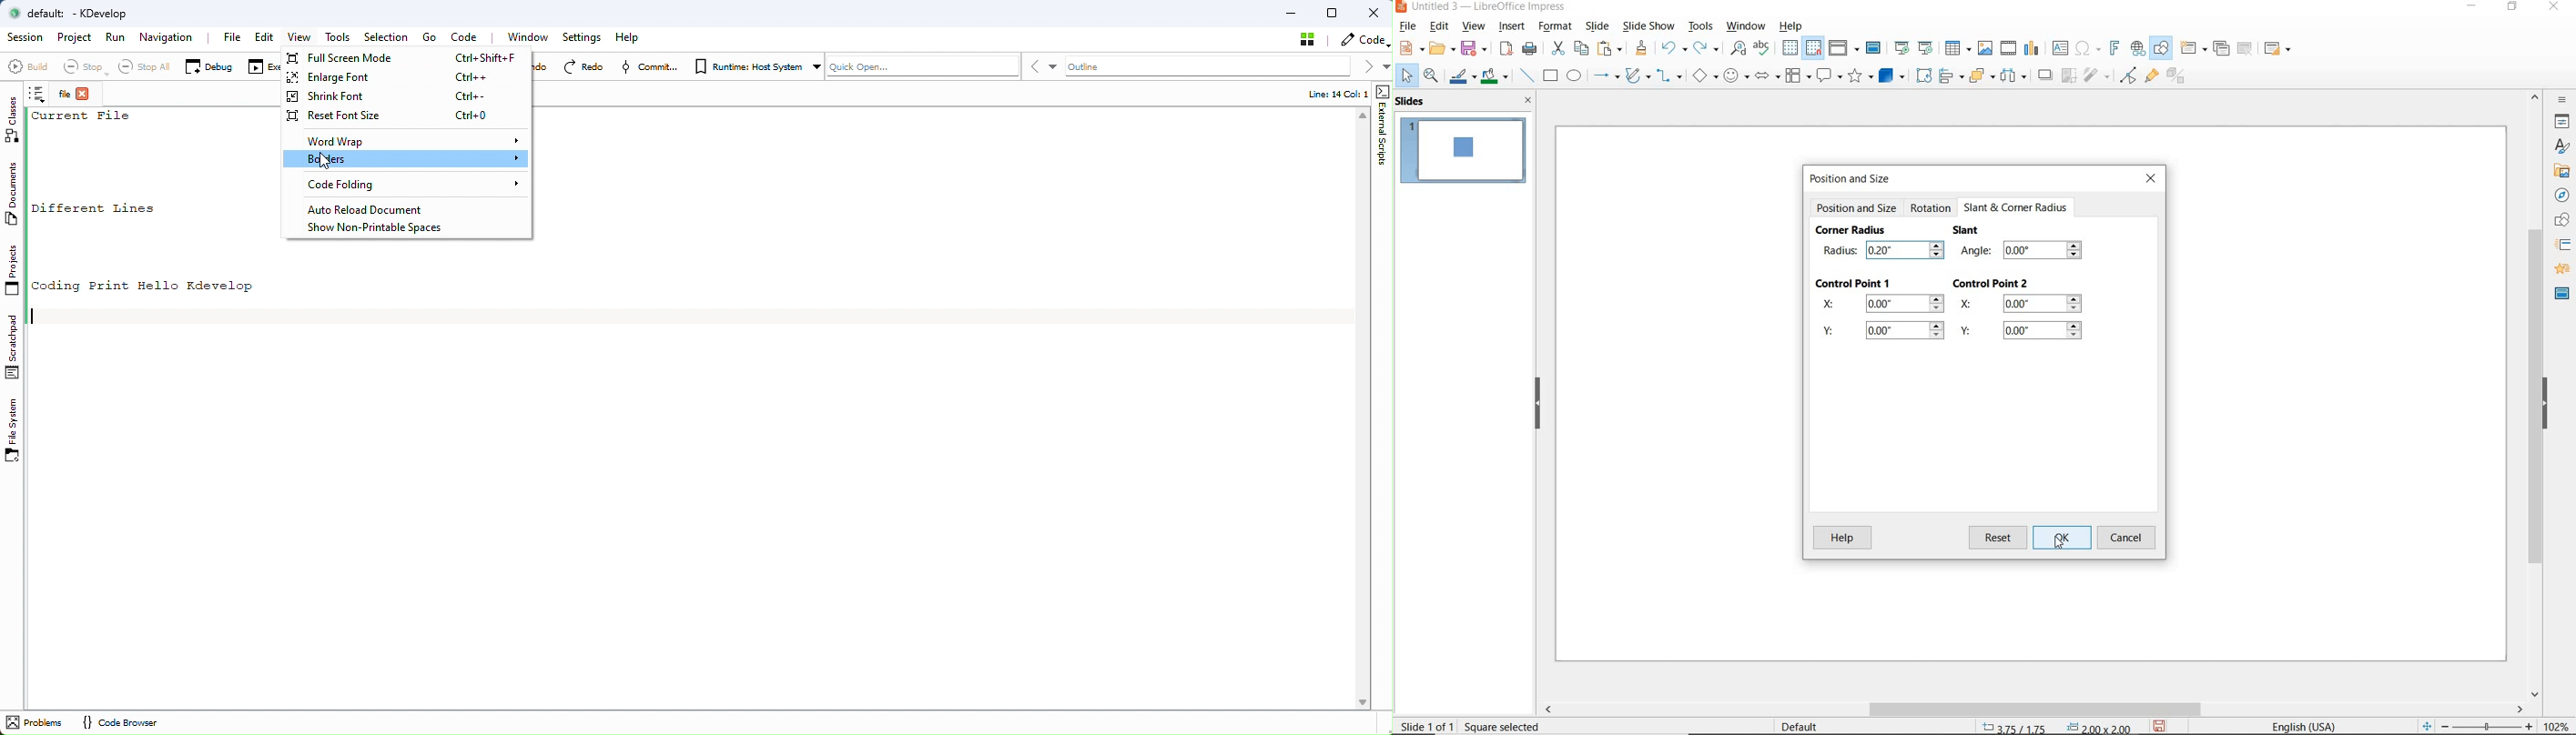  I want to click on CONTROL POINT1, so click(1855, 282).